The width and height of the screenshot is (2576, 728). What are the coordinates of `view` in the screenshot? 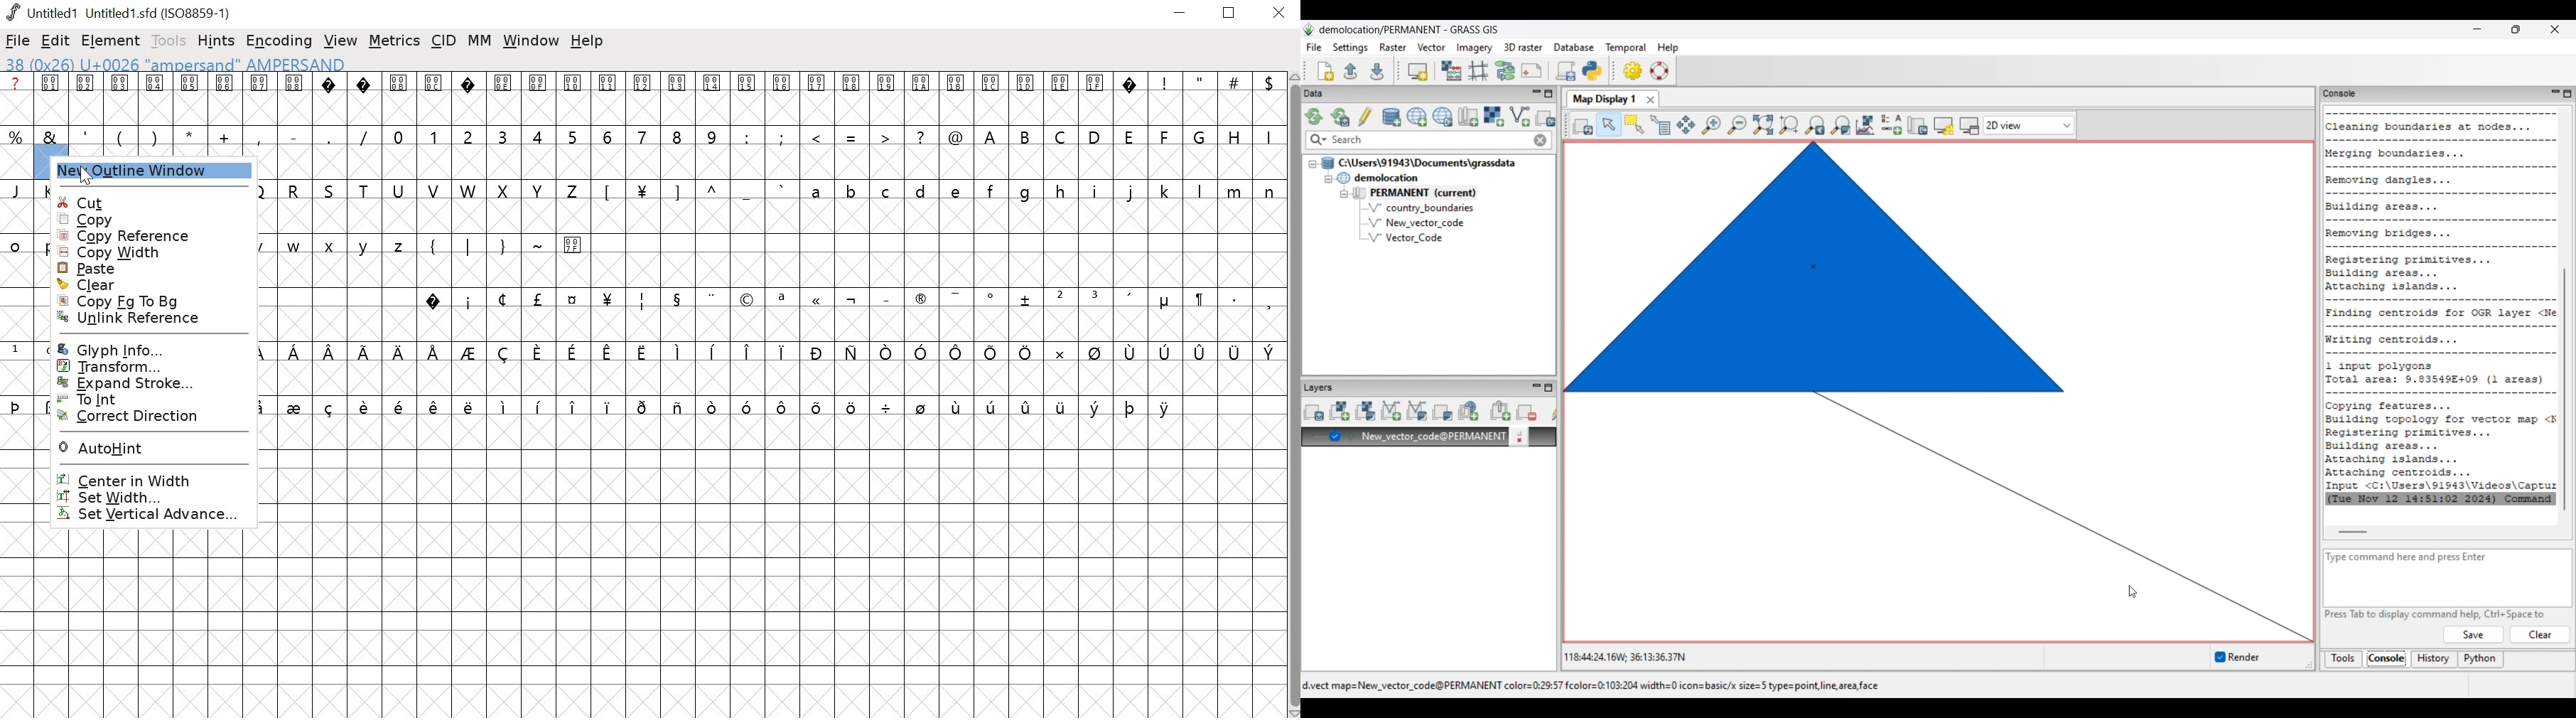 It's located at (341, 38).